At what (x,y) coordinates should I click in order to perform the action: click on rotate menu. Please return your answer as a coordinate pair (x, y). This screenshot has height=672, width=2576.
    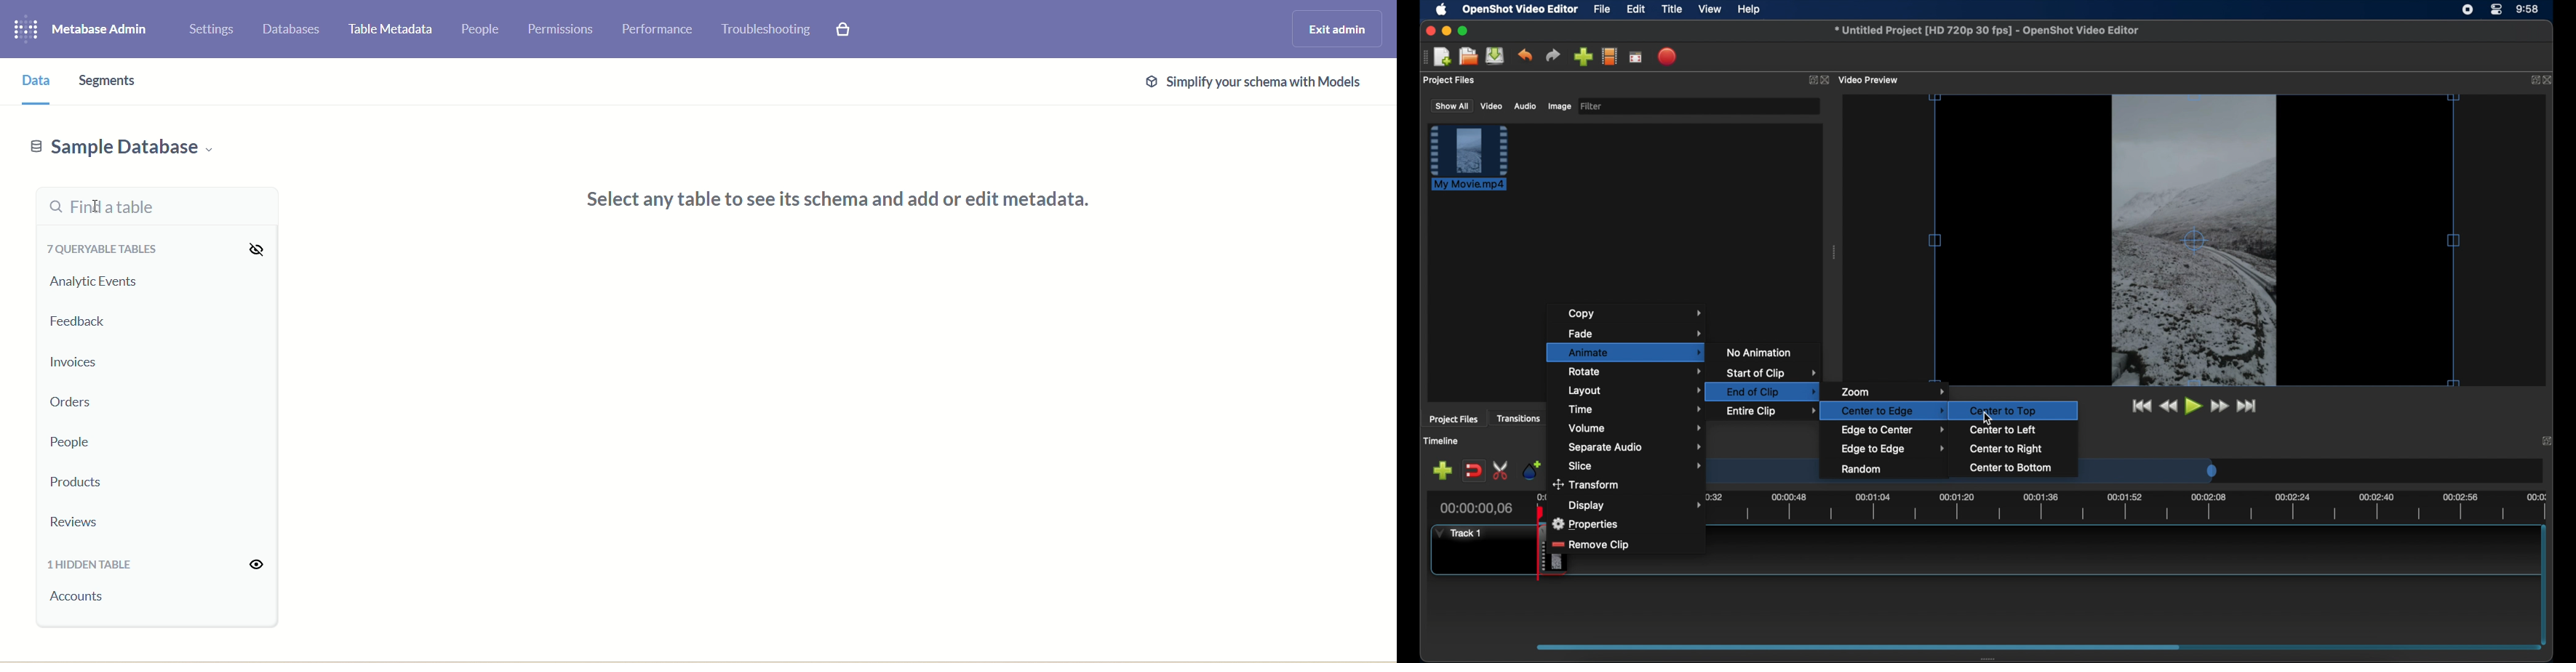
    Looking at the image, I should click on (1636, 371).